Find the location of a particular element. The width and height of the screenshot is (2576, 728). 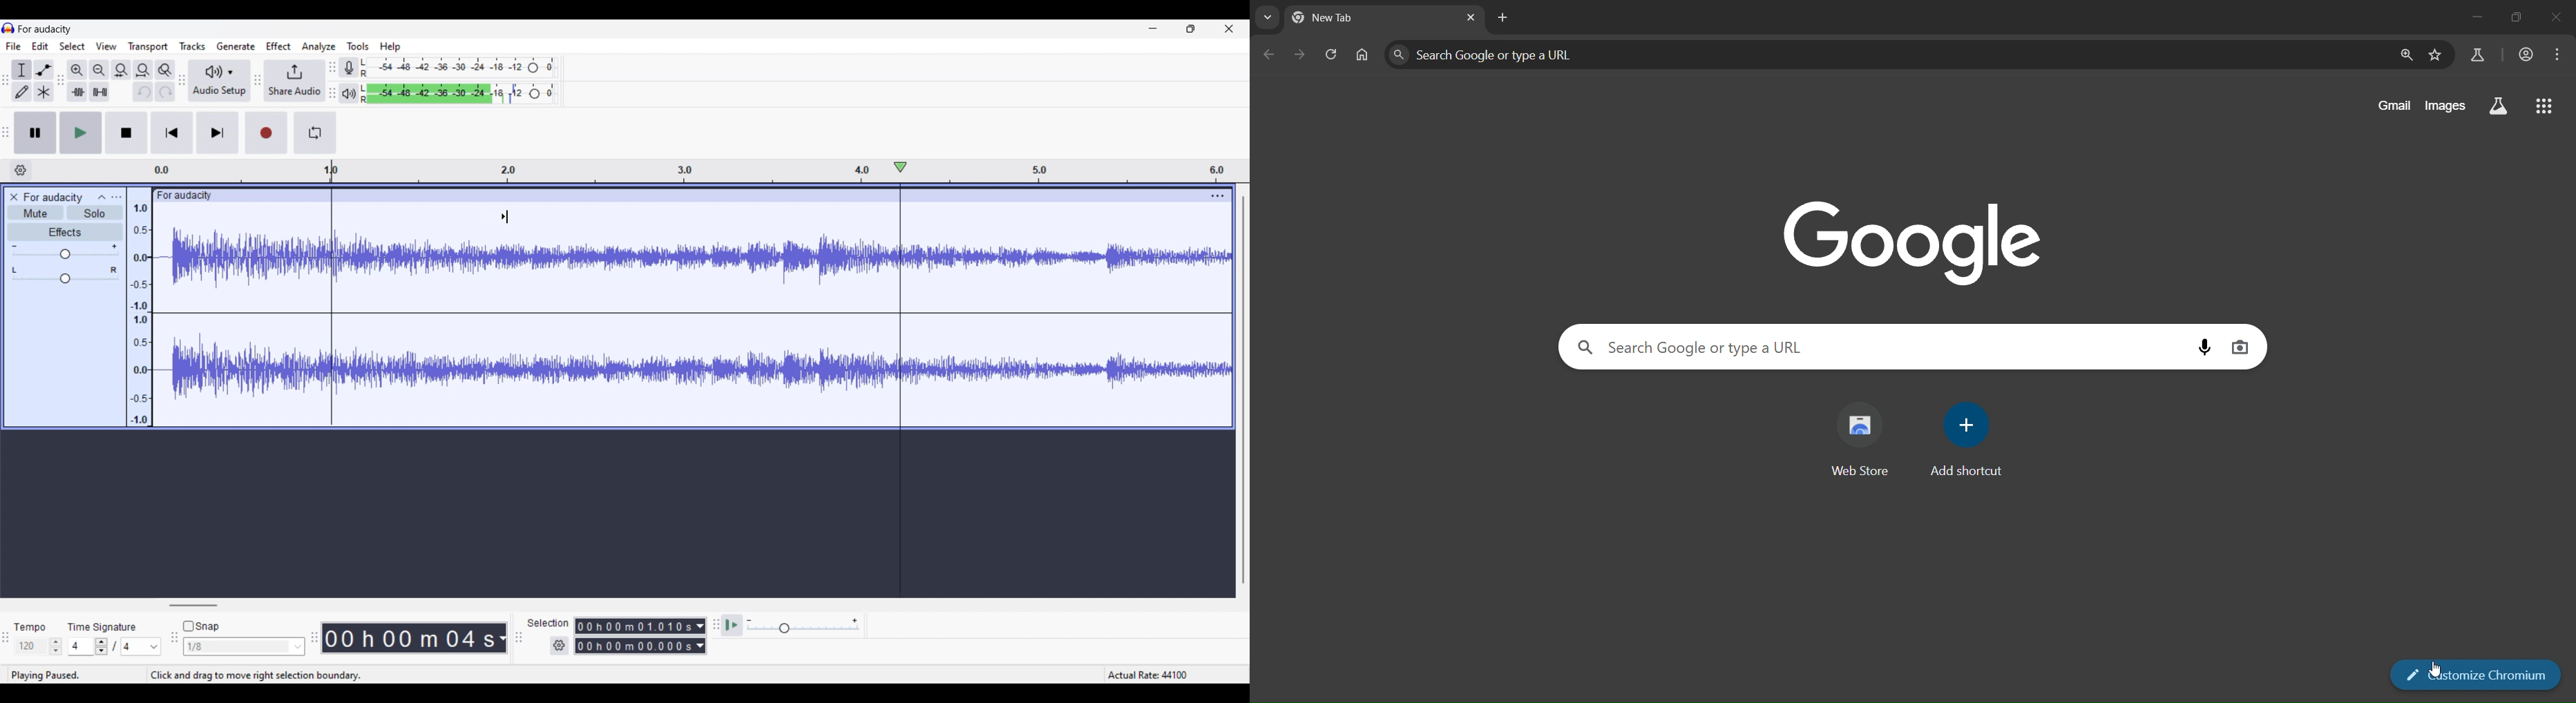

Share audio is located at coordinates (294, 81).